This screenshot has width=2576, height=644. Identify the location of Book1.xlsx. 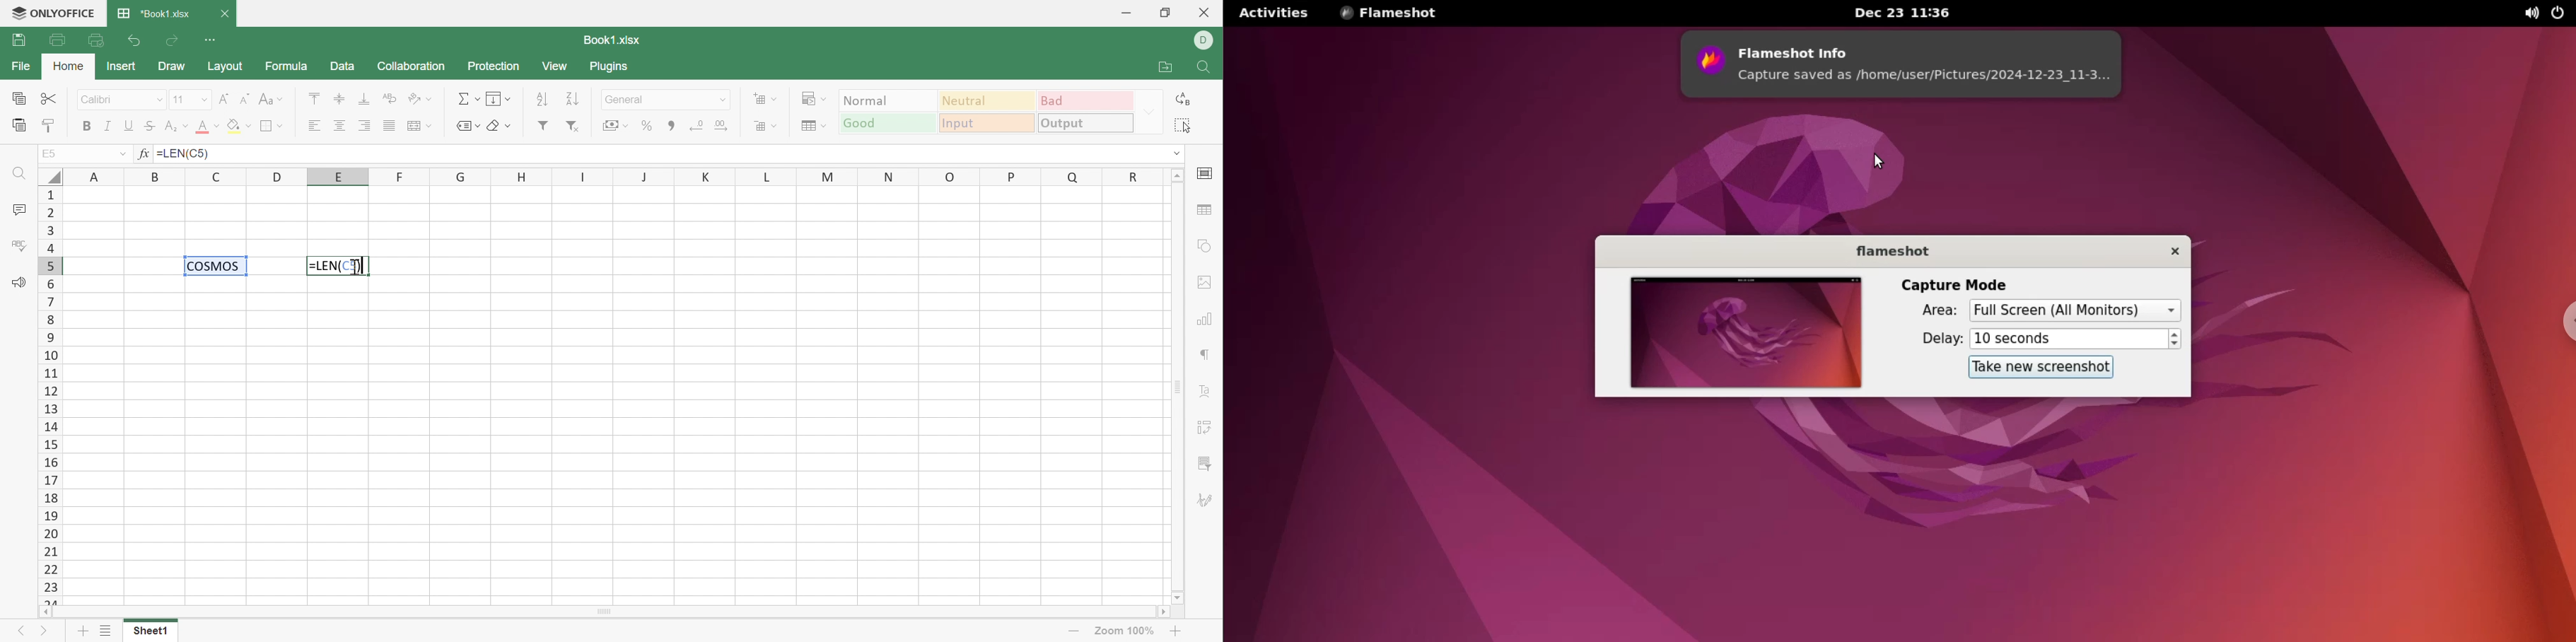
(614, 39).